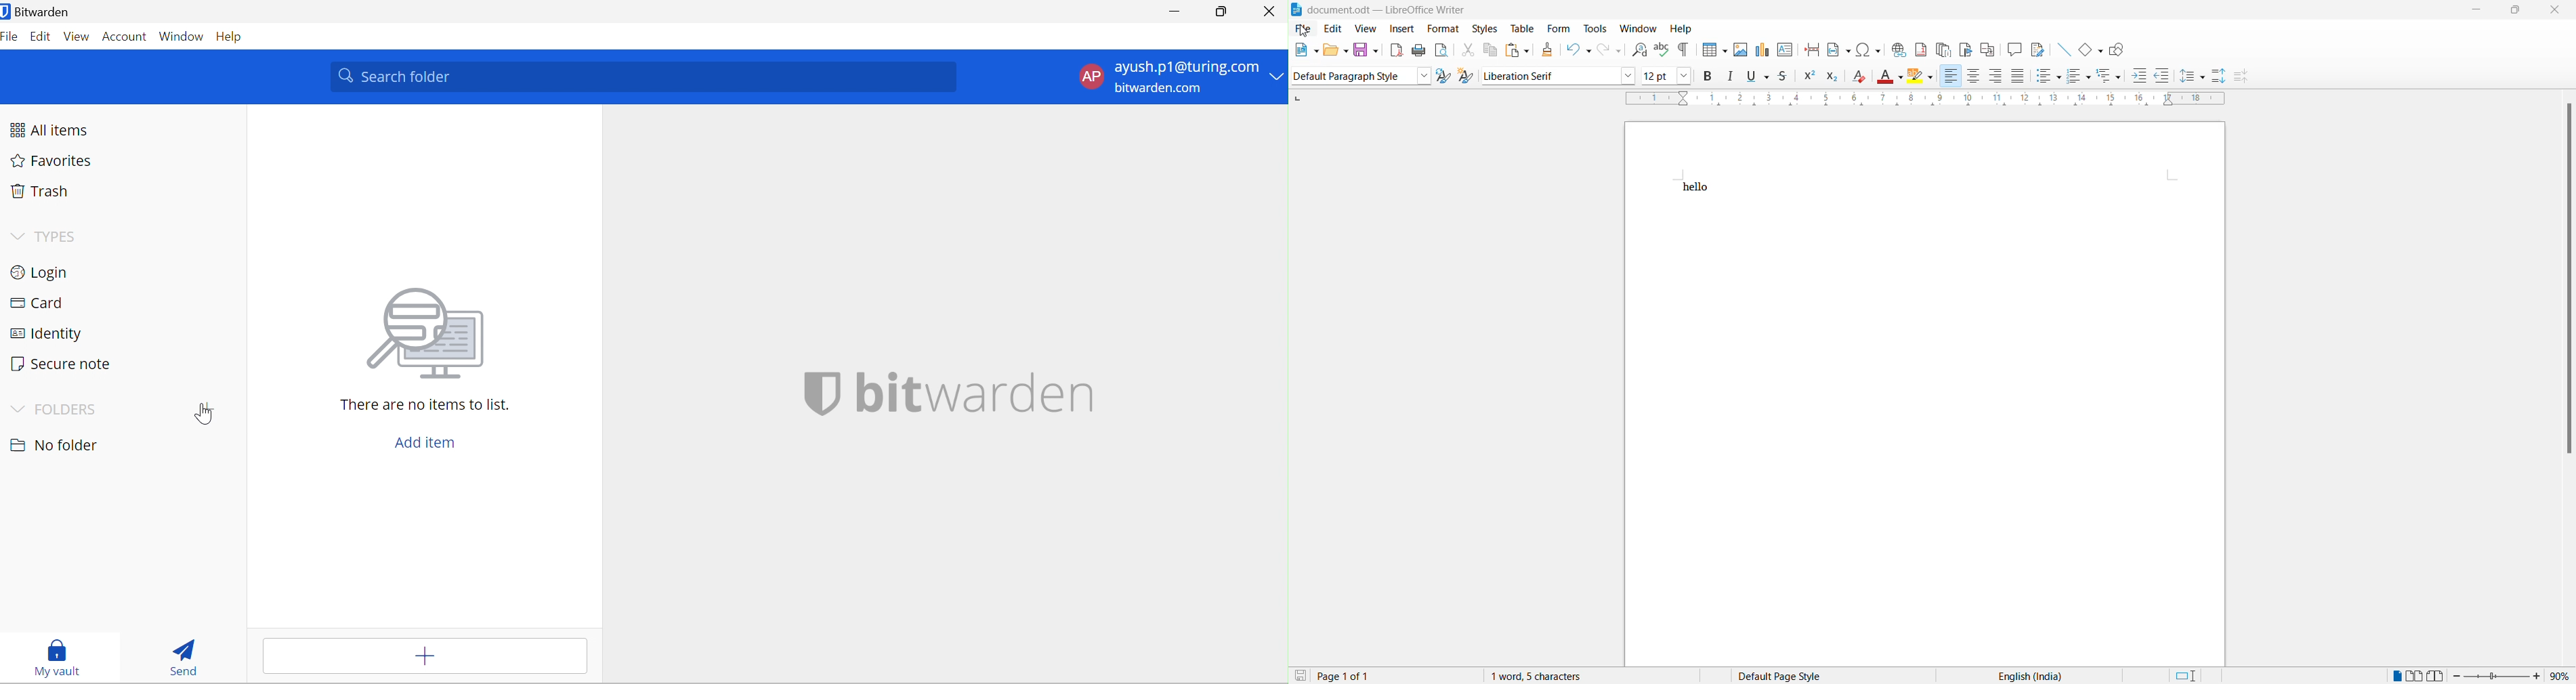 The height and width of the screenshot is (700, 2576). Describe the element at coordinates (2479, 11) in the screenshot. I see `minimize` at that location.